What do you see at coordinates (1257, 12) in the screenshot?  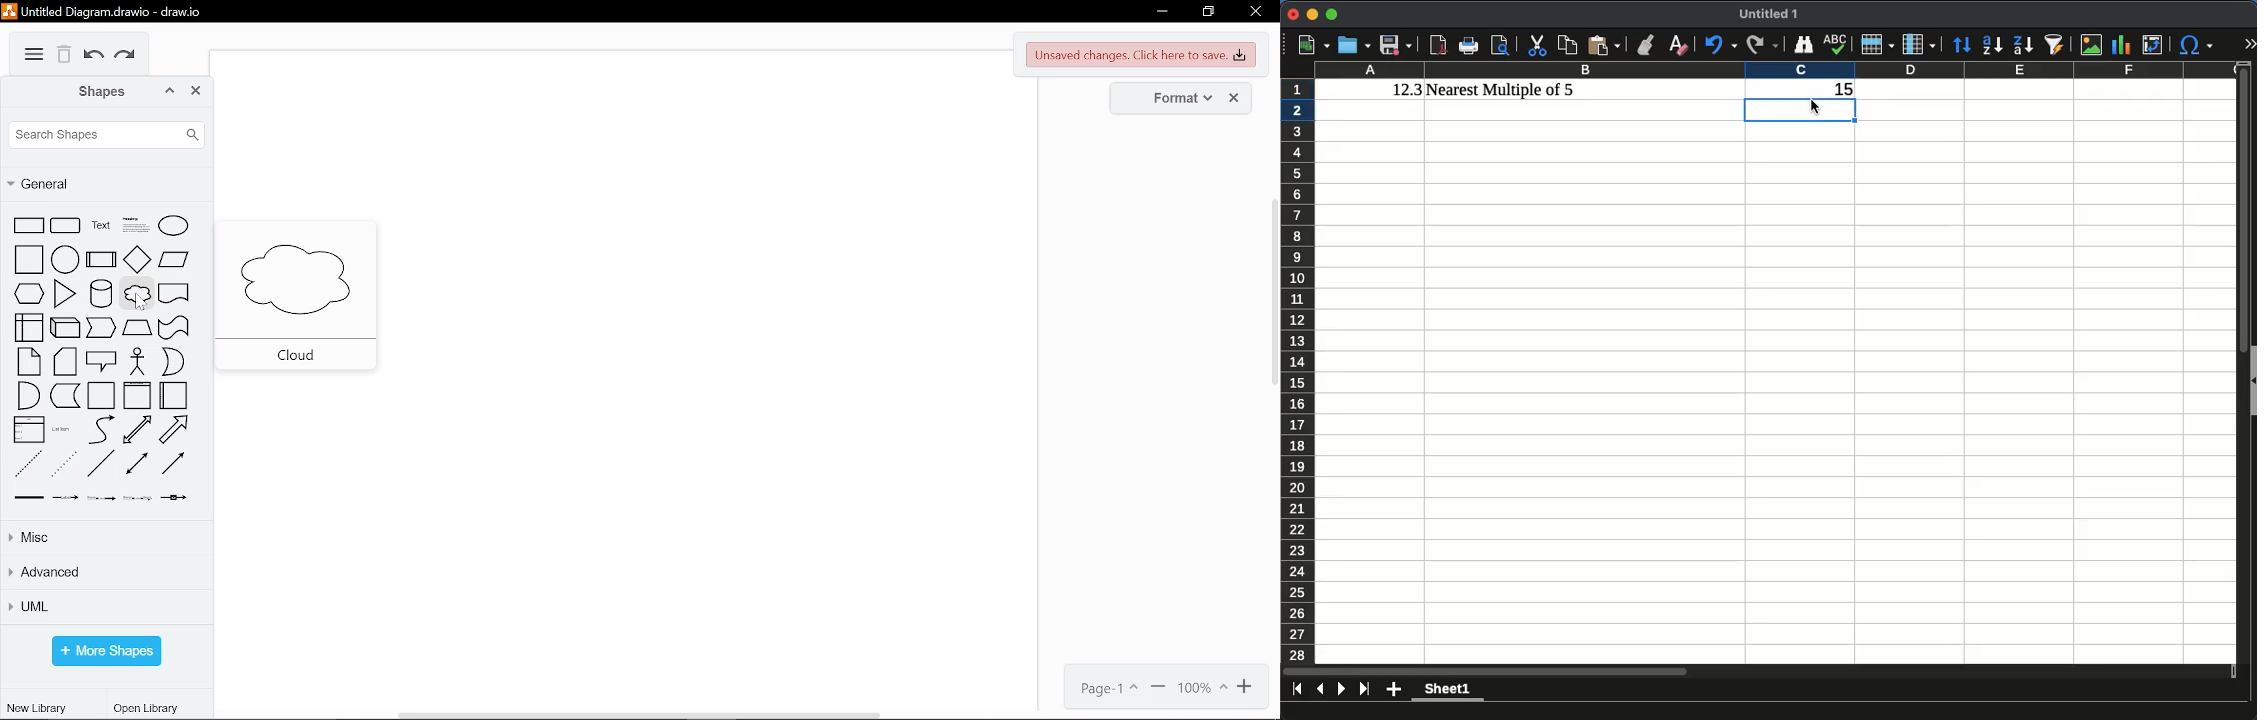 I see `close` at bounding box center [1257, 12].